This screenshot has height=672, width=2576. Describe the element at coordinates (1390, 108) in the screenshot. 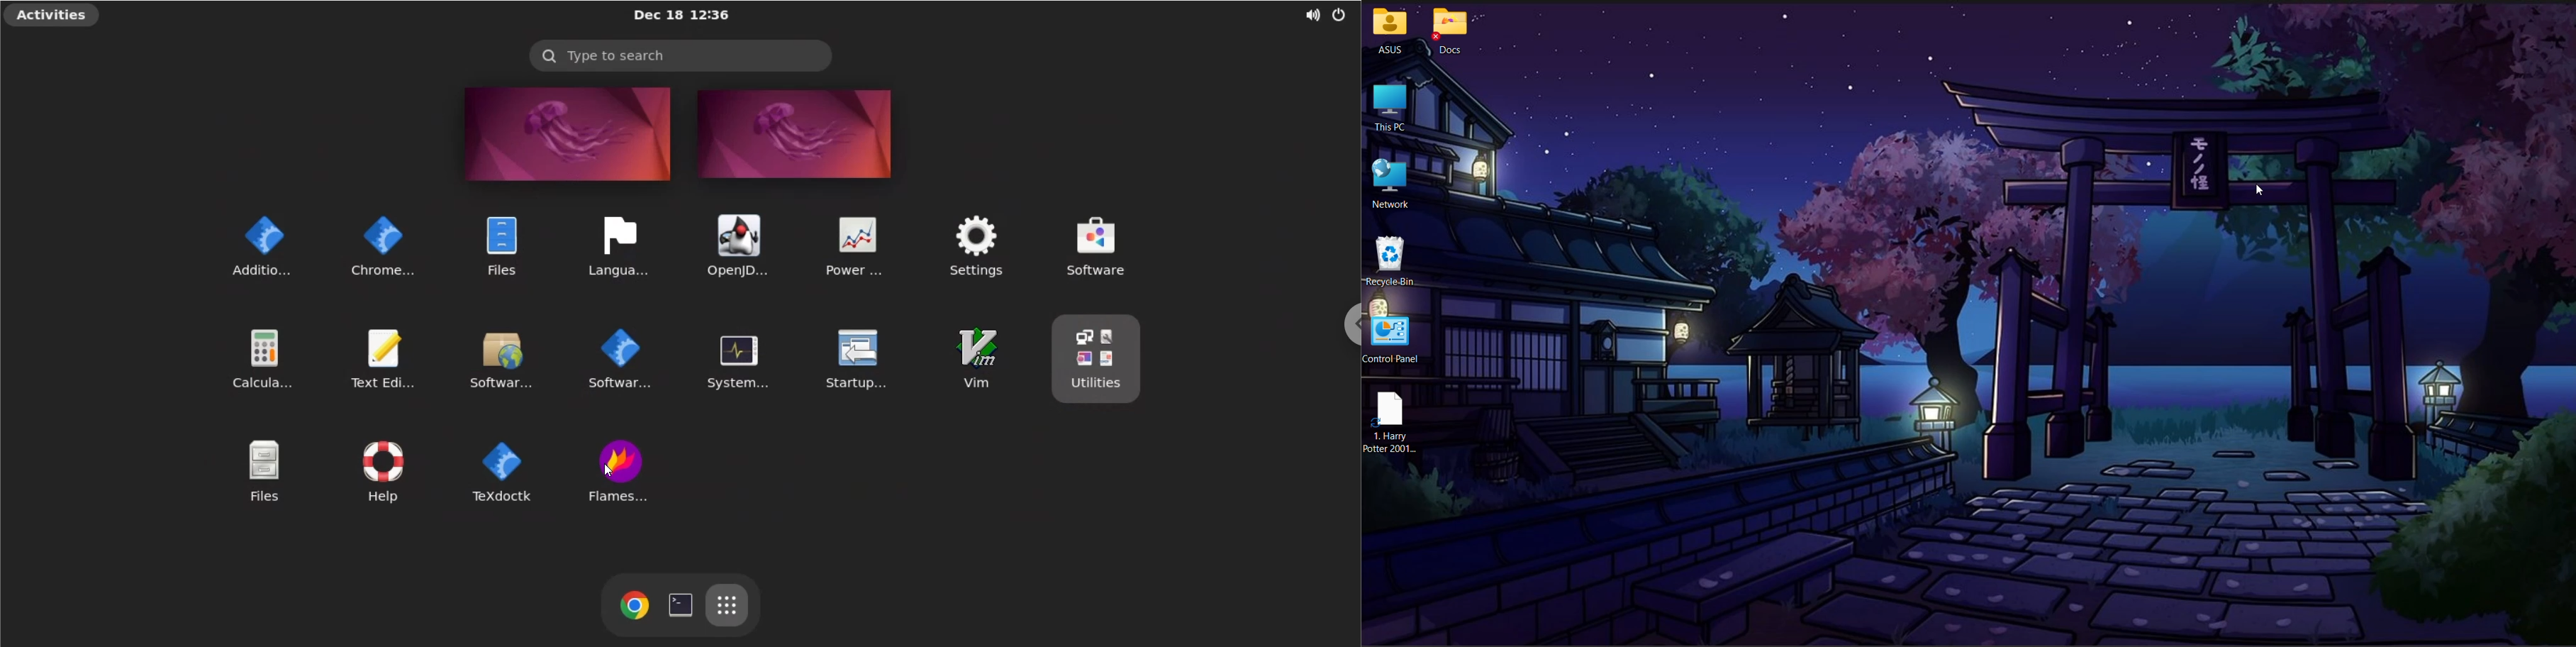

I see `This PC` at that location.